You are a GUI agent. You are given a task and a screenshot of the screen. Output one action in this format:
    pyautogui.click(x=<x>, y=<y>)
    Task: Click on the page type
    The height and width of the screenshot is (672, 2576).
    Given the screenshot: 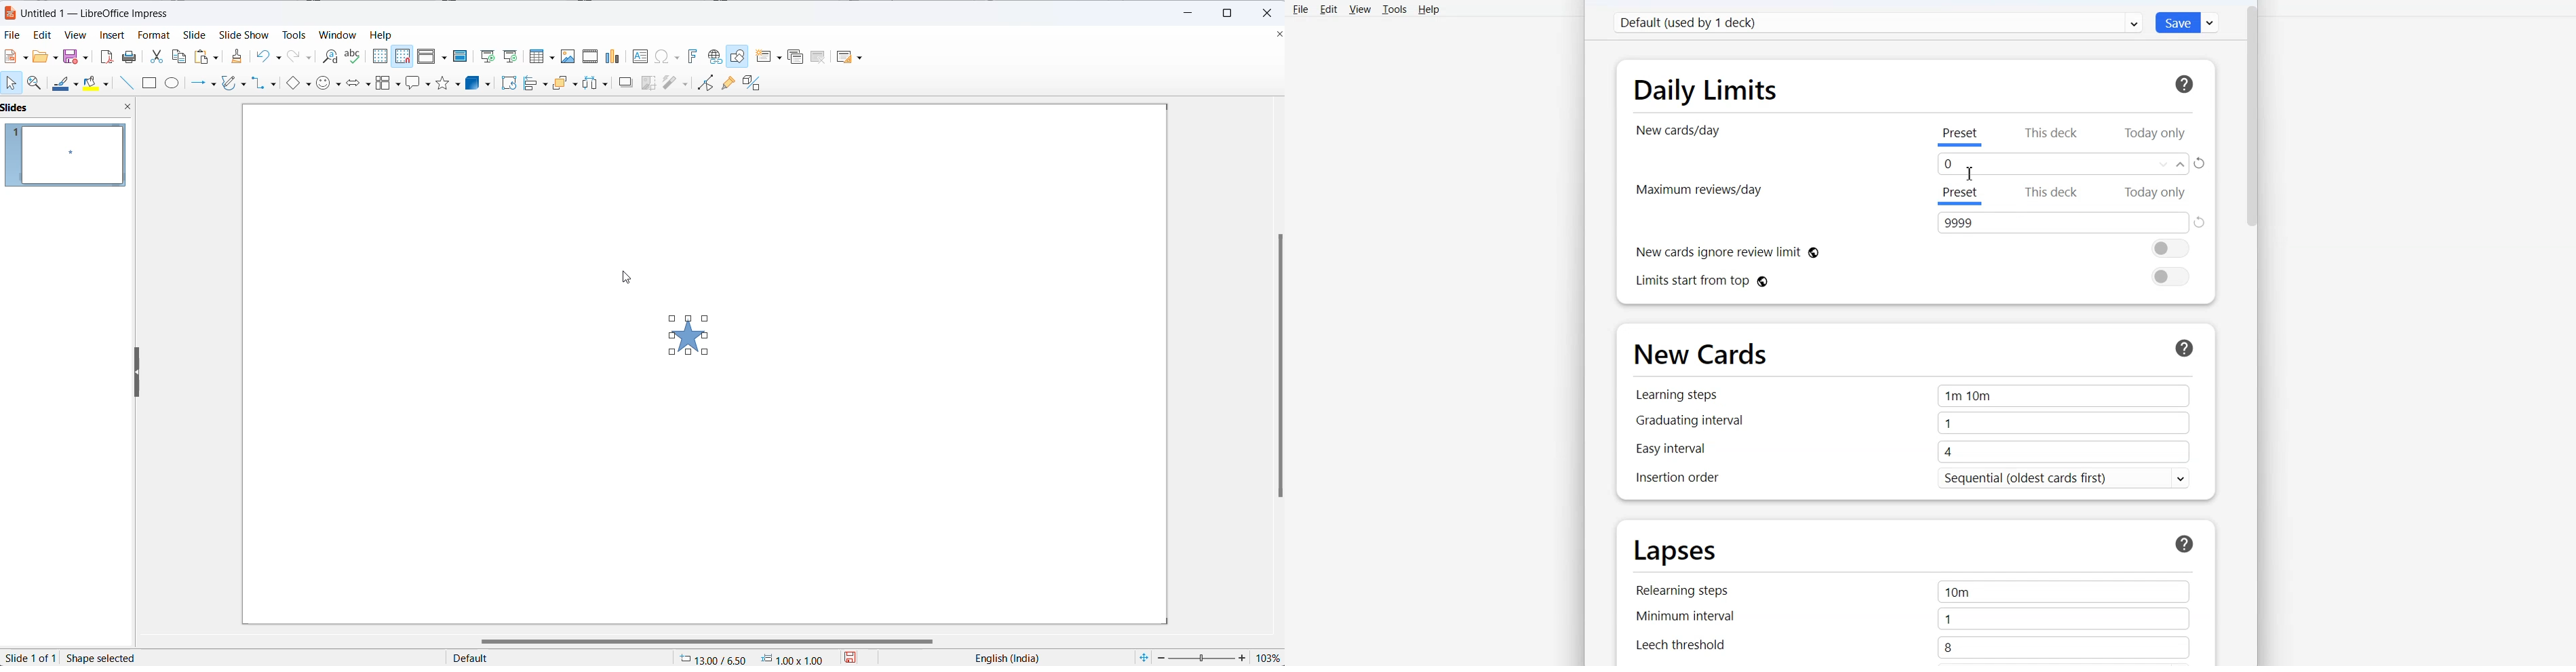 What is the action you would take?
    pyautogui.click(x=558, y=659)
    